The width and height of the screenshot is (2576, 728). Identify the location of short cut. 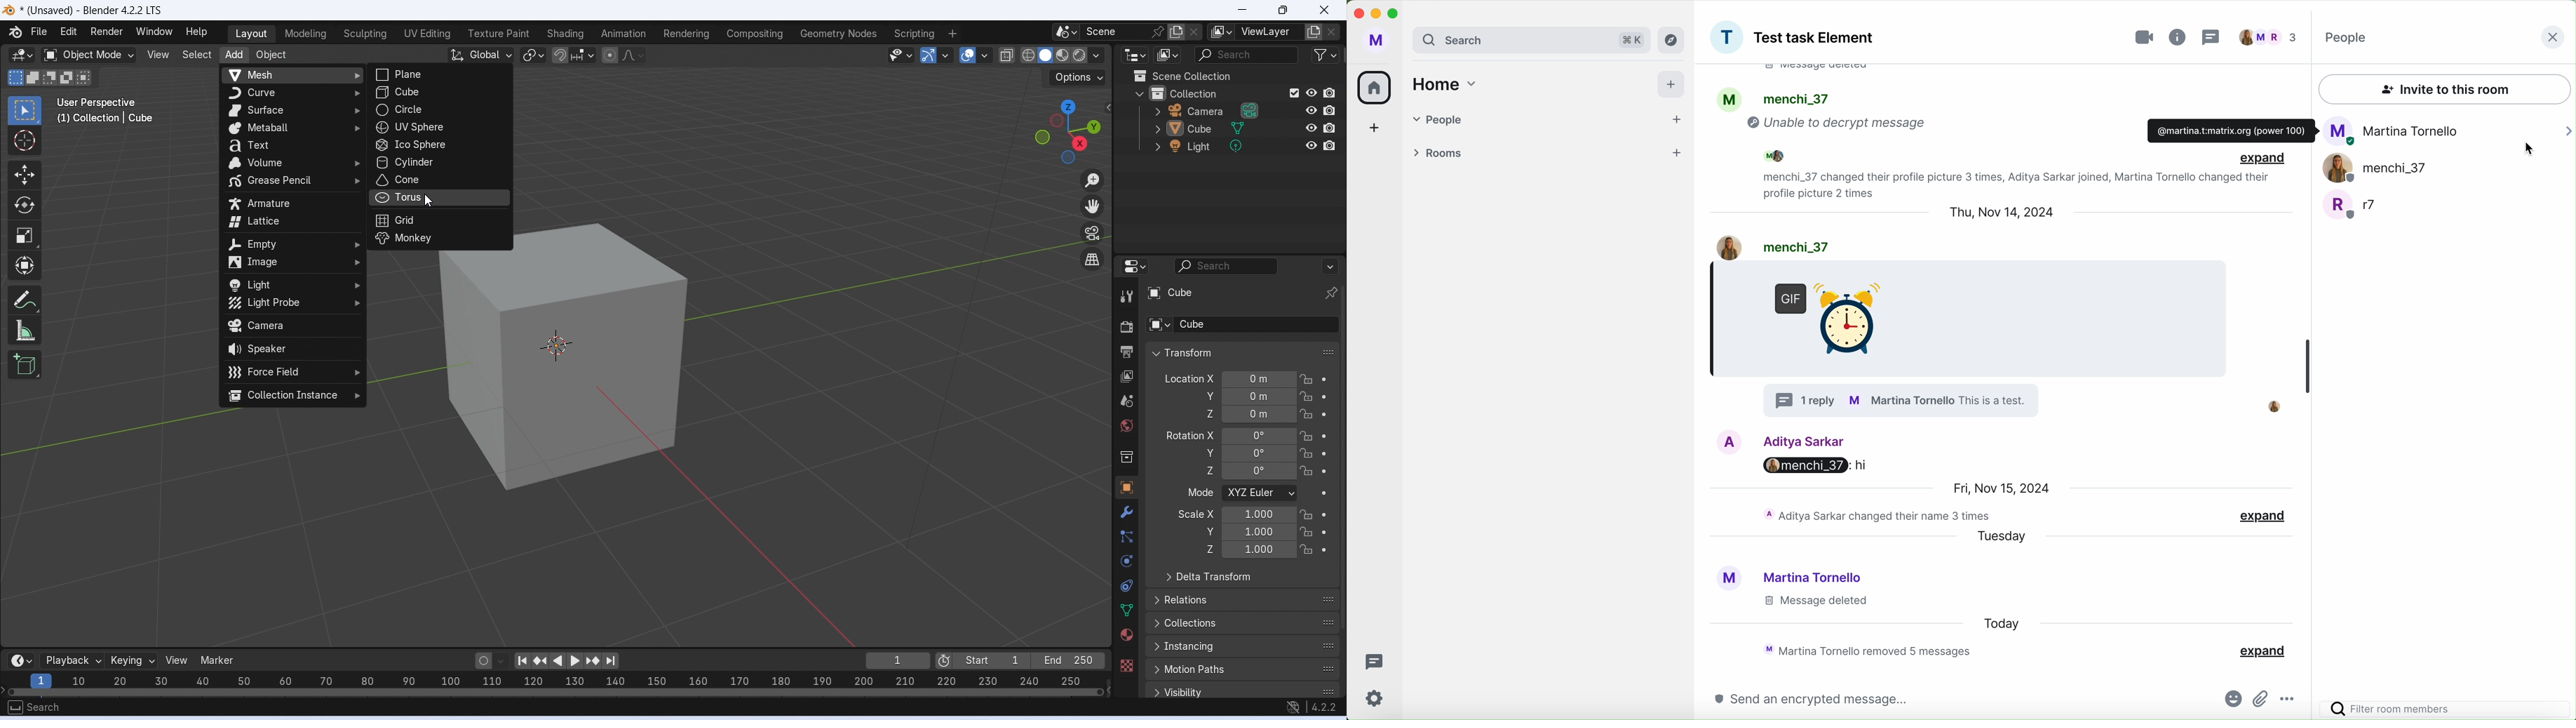
(1626, 40).